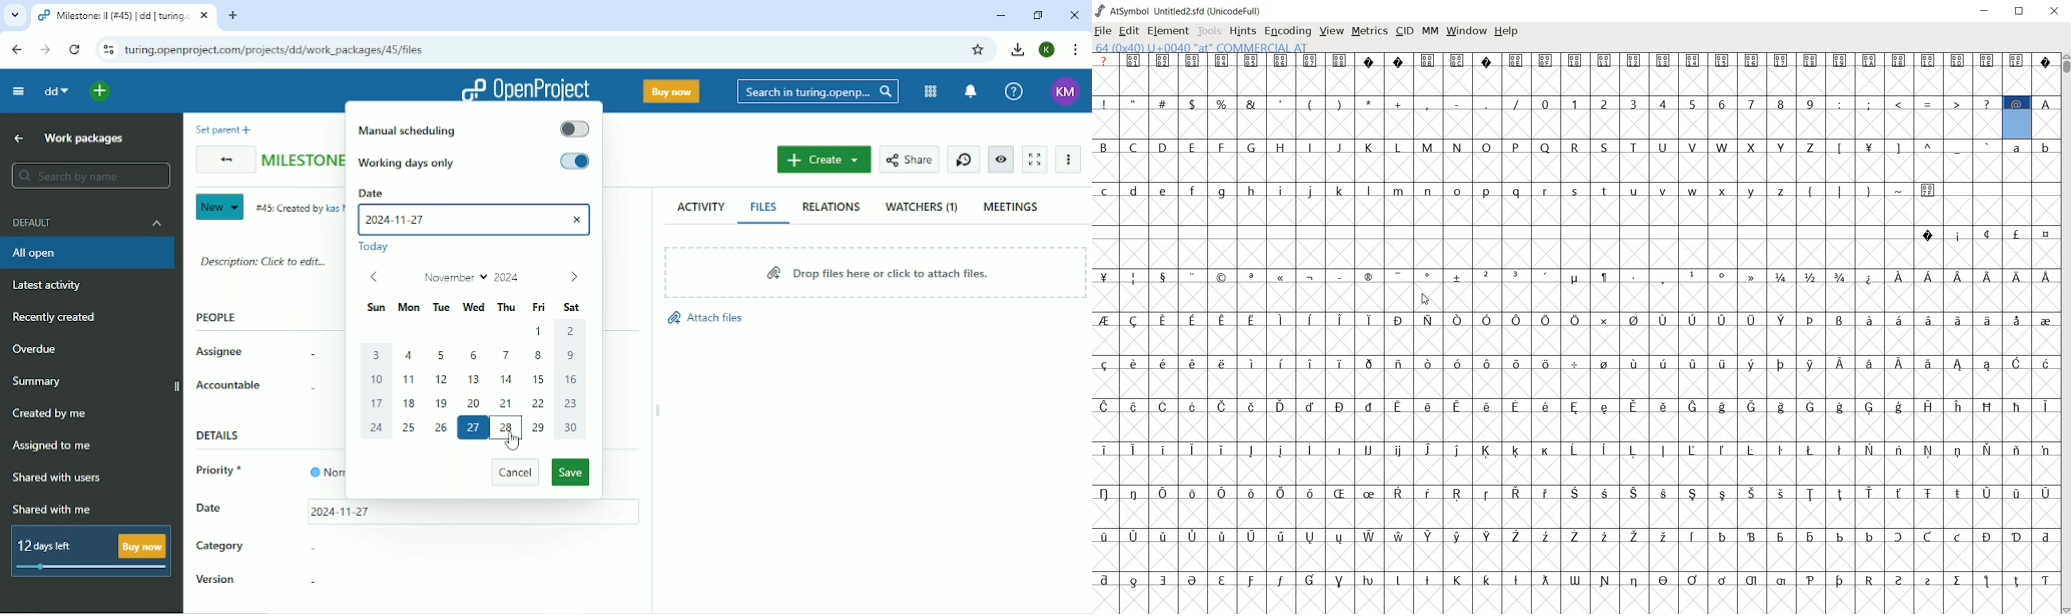 The height and width of the screenshot is (616, 2072). What do you see at coordinates (1467, 30) in the screenshot?
I see `window` at bounding box center [1467, 30].